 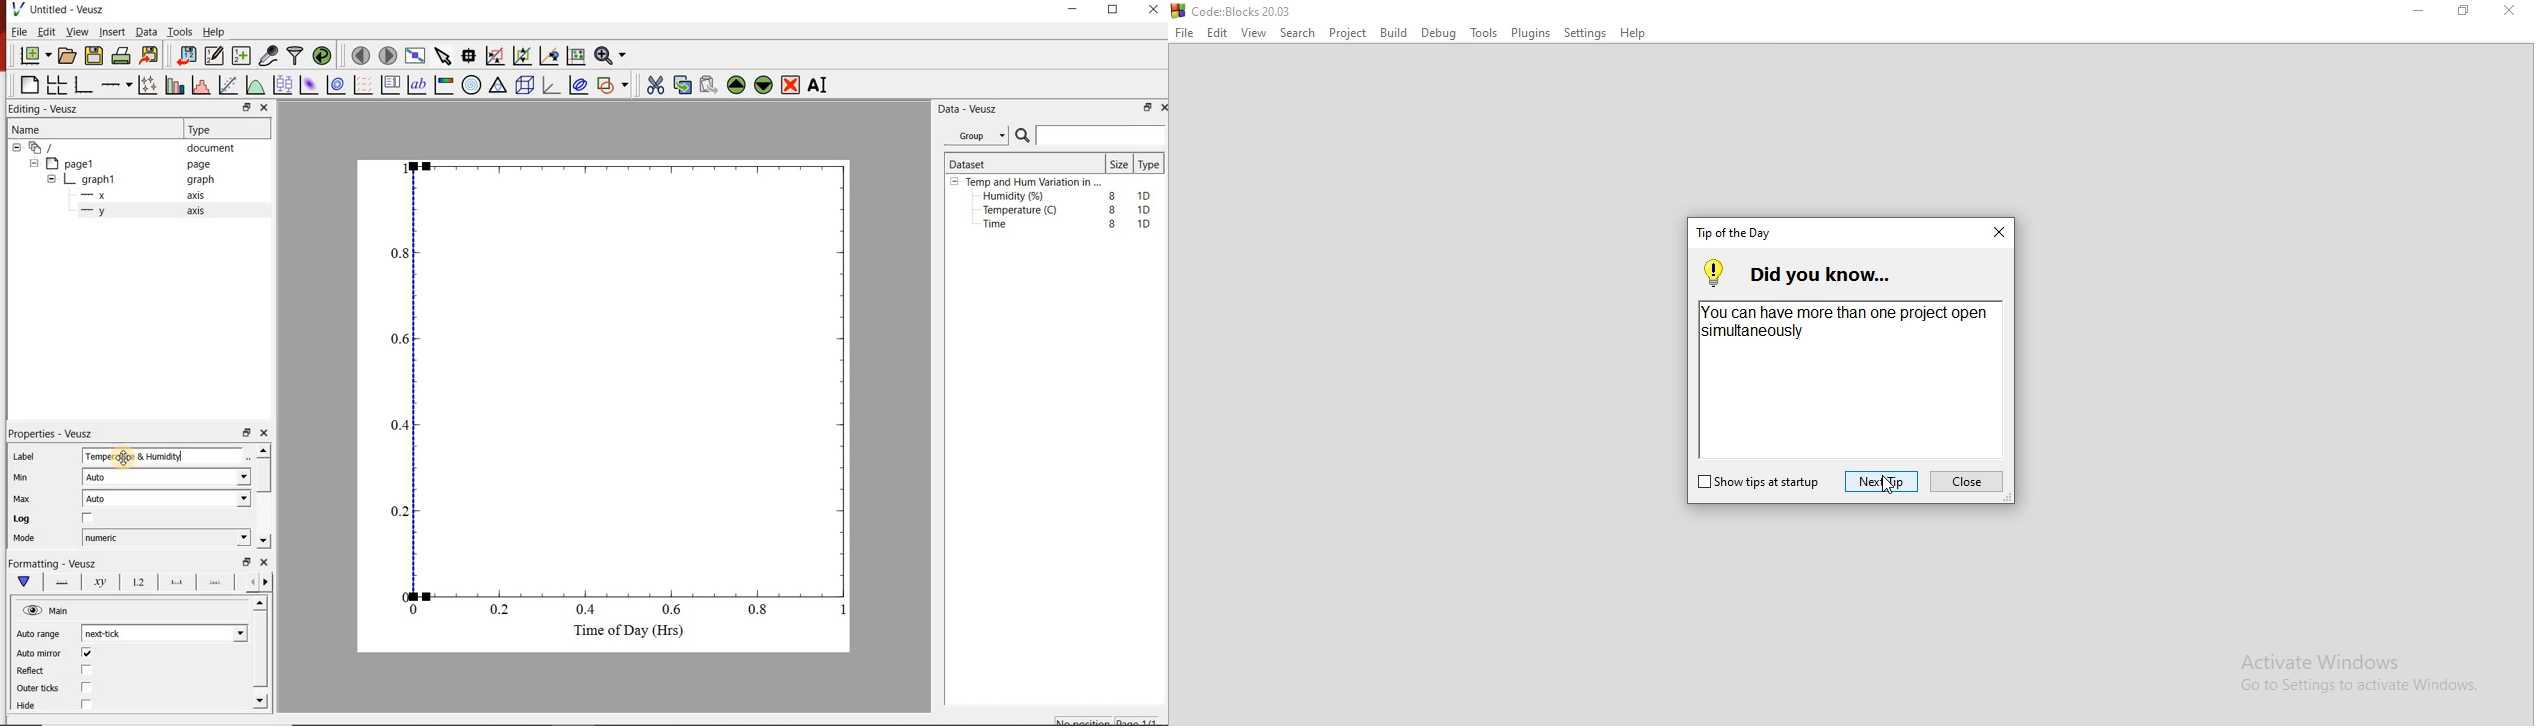 I want to click on Move the selected widget up, so click(x=737, y=83).